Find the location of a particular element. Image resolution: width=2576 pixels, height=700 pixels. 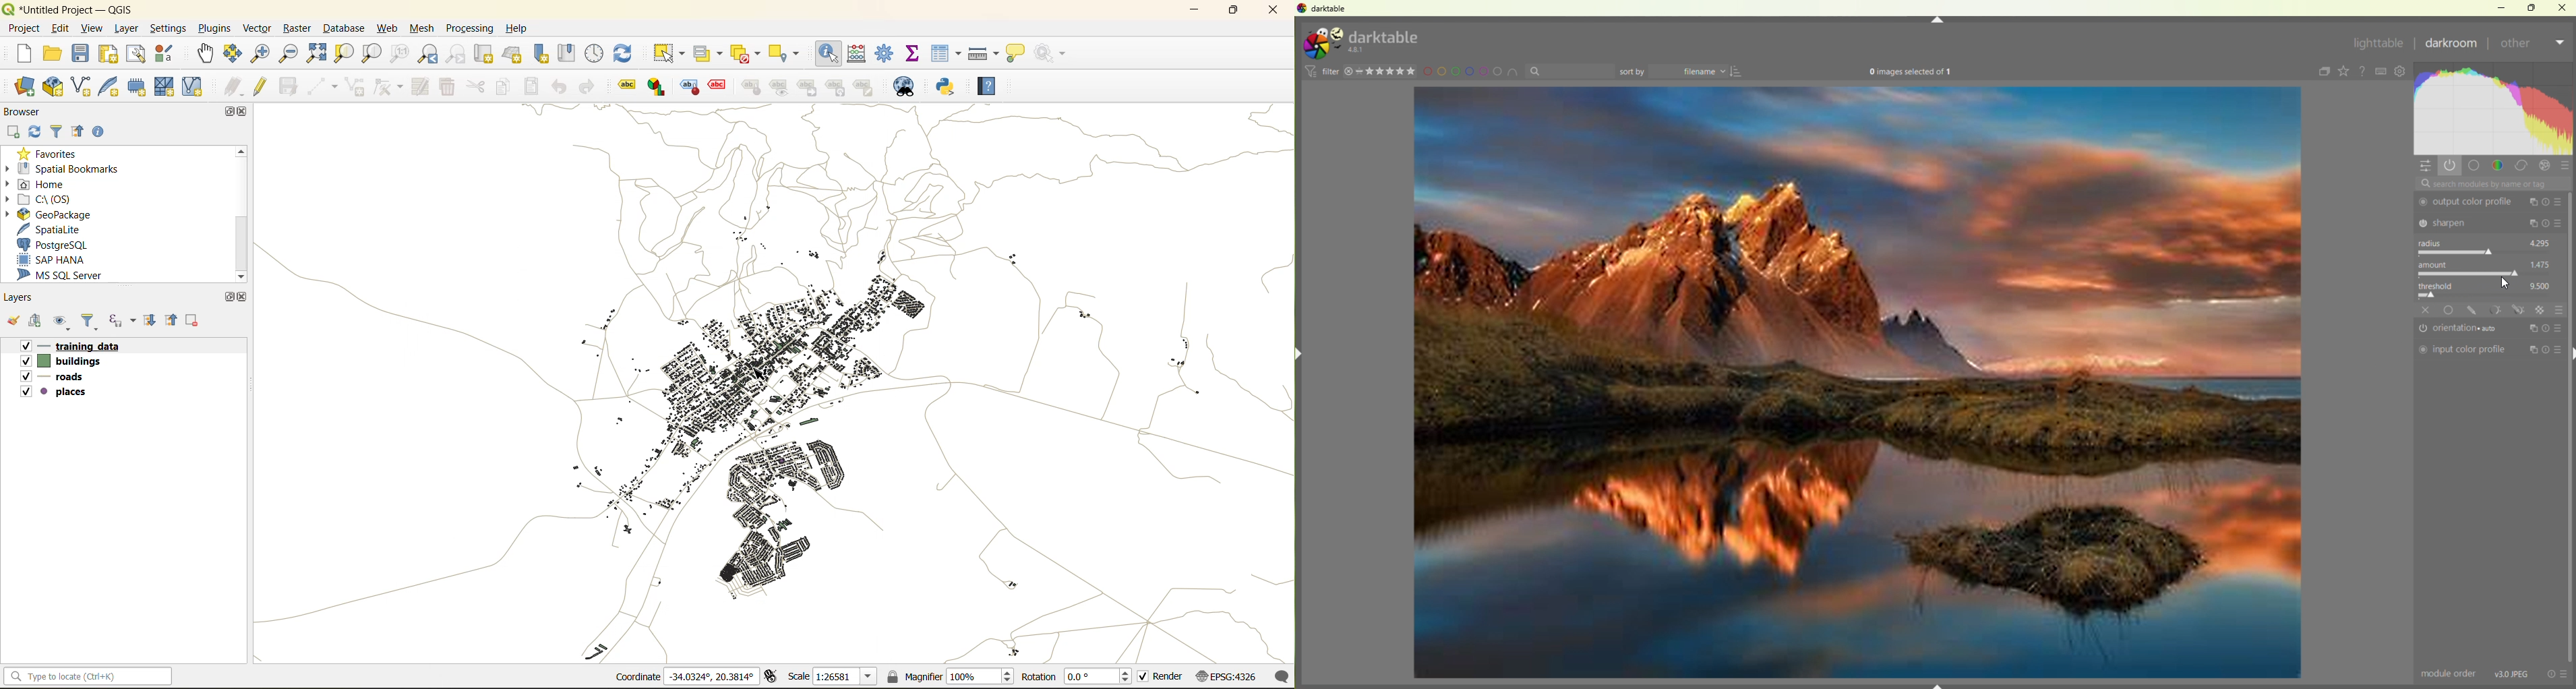

cursor is located at coordinates (2499, 282).